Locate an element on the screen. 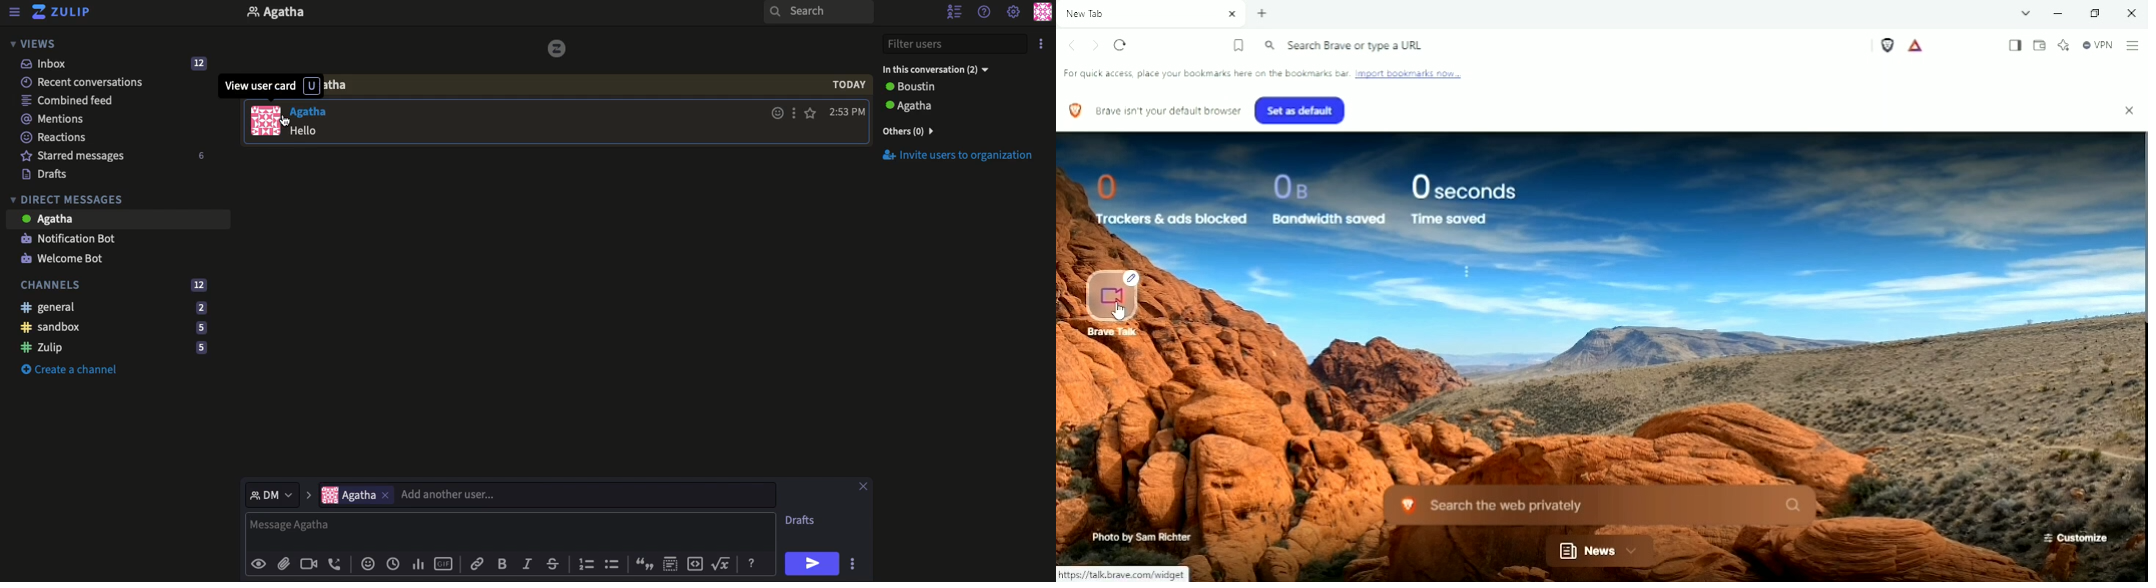 This screenshot has height=588, width=2156. Italics is located at coordinates (526, 563).